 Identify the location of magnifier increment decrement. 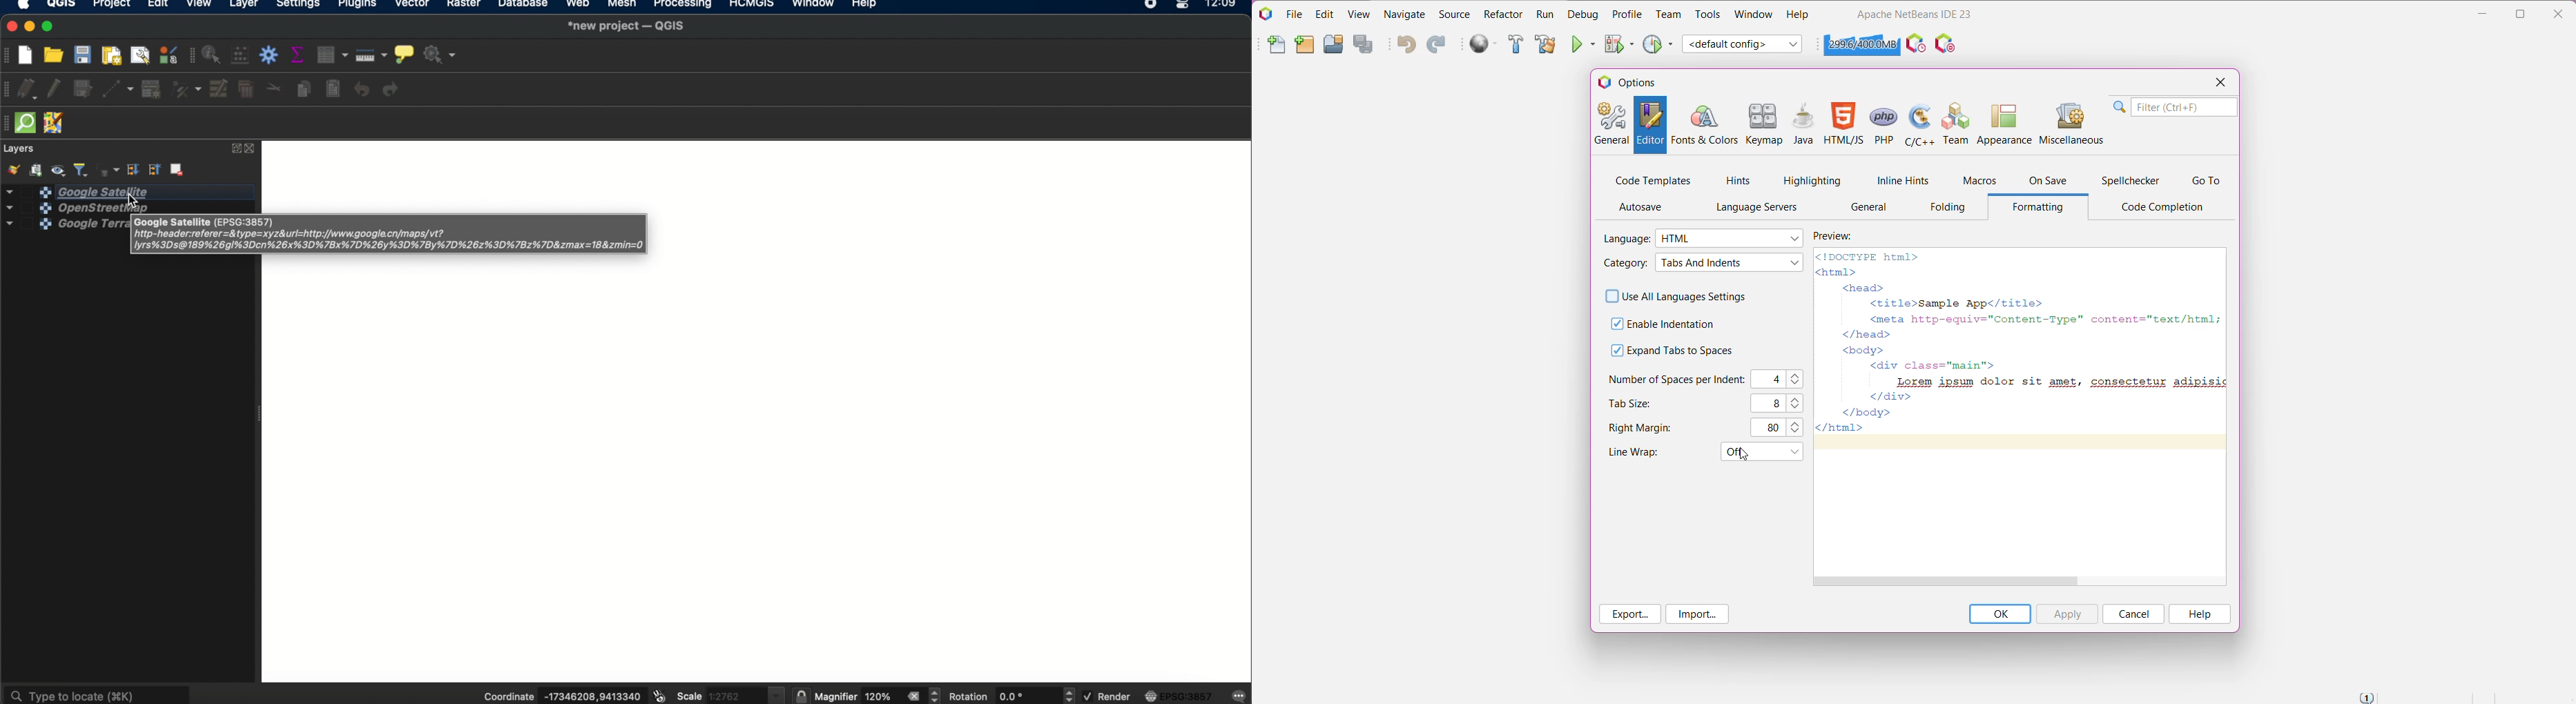
(936, 695).